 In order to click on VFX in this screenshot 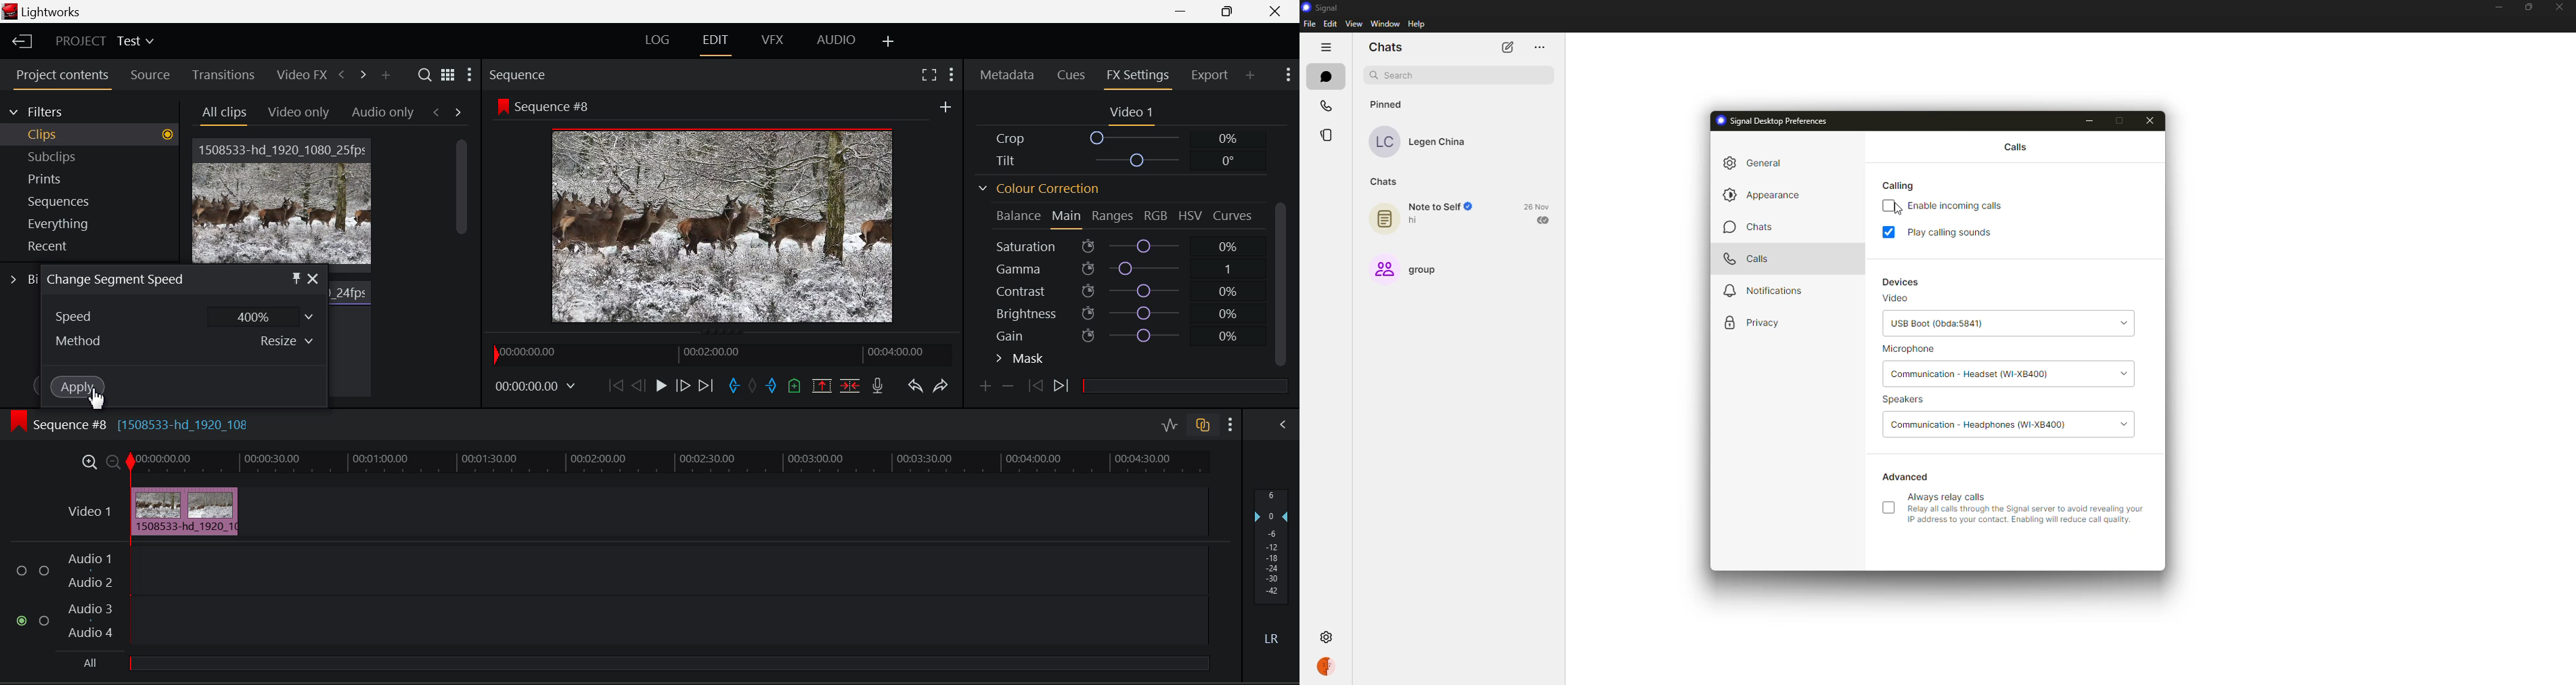, I will do `click(772, 40)`.